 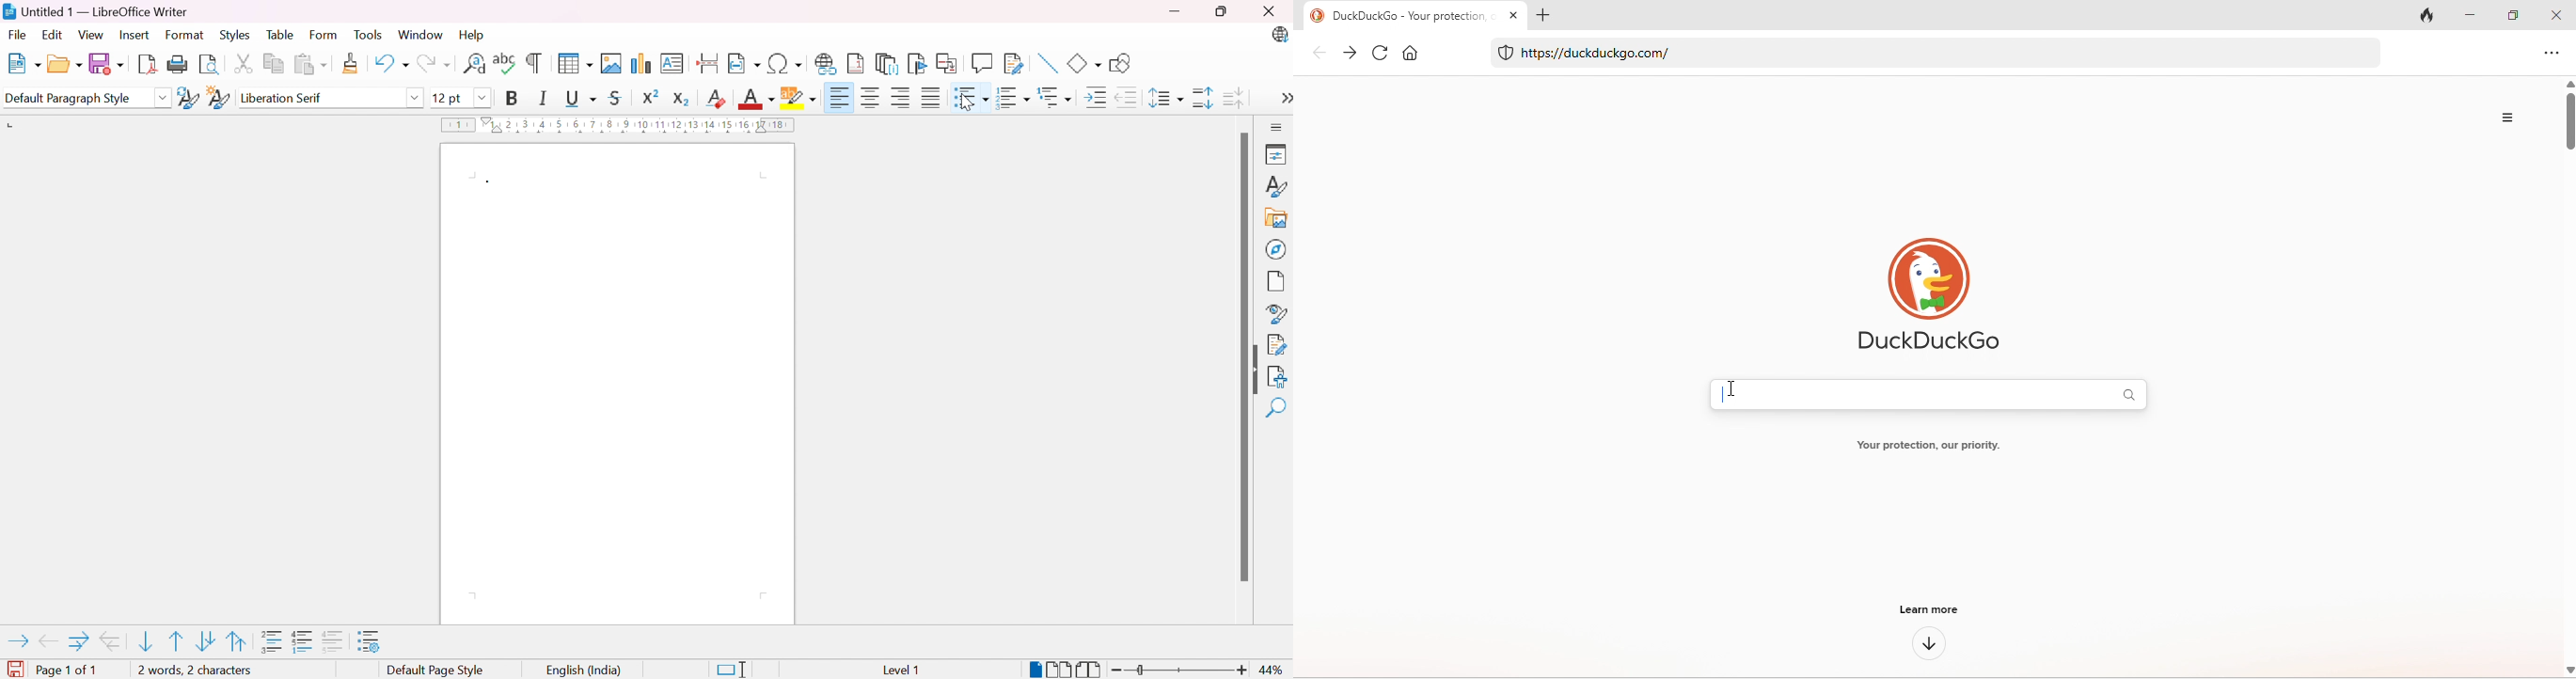 I want to click on Update selected style, so click(x=189, y=98).